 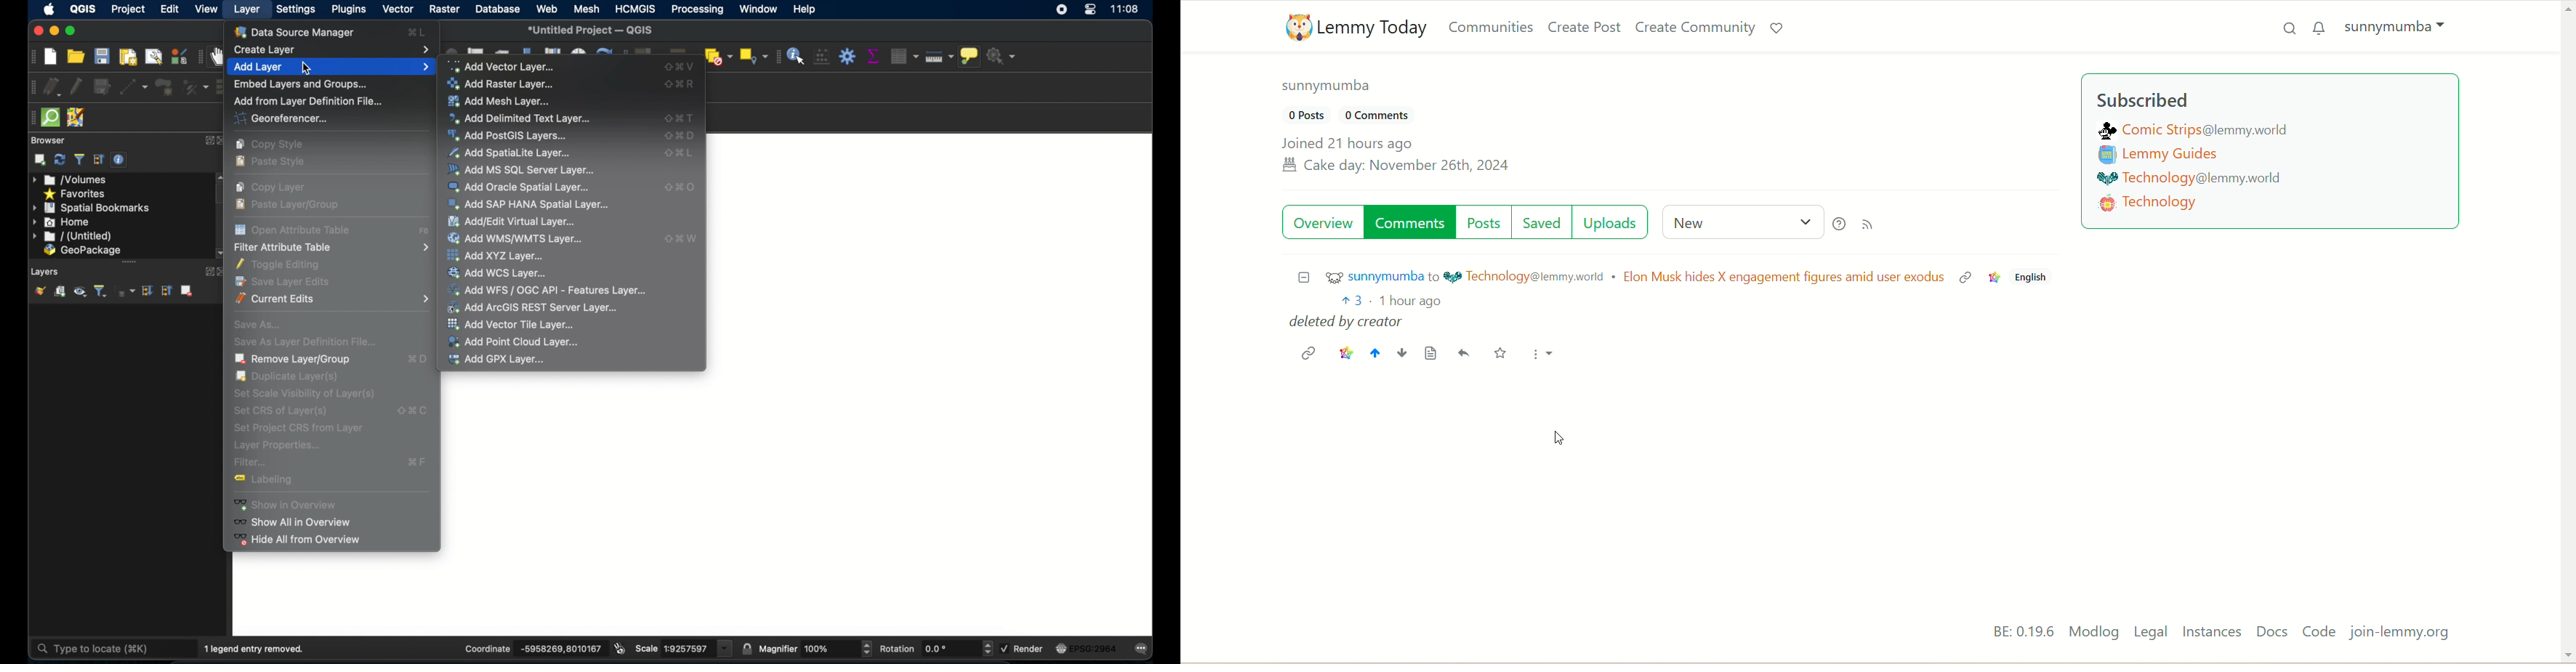 What do you see at coordinates (486, 648) in the screenshot?
I see `coordinate` at bounding box center [486, 648].